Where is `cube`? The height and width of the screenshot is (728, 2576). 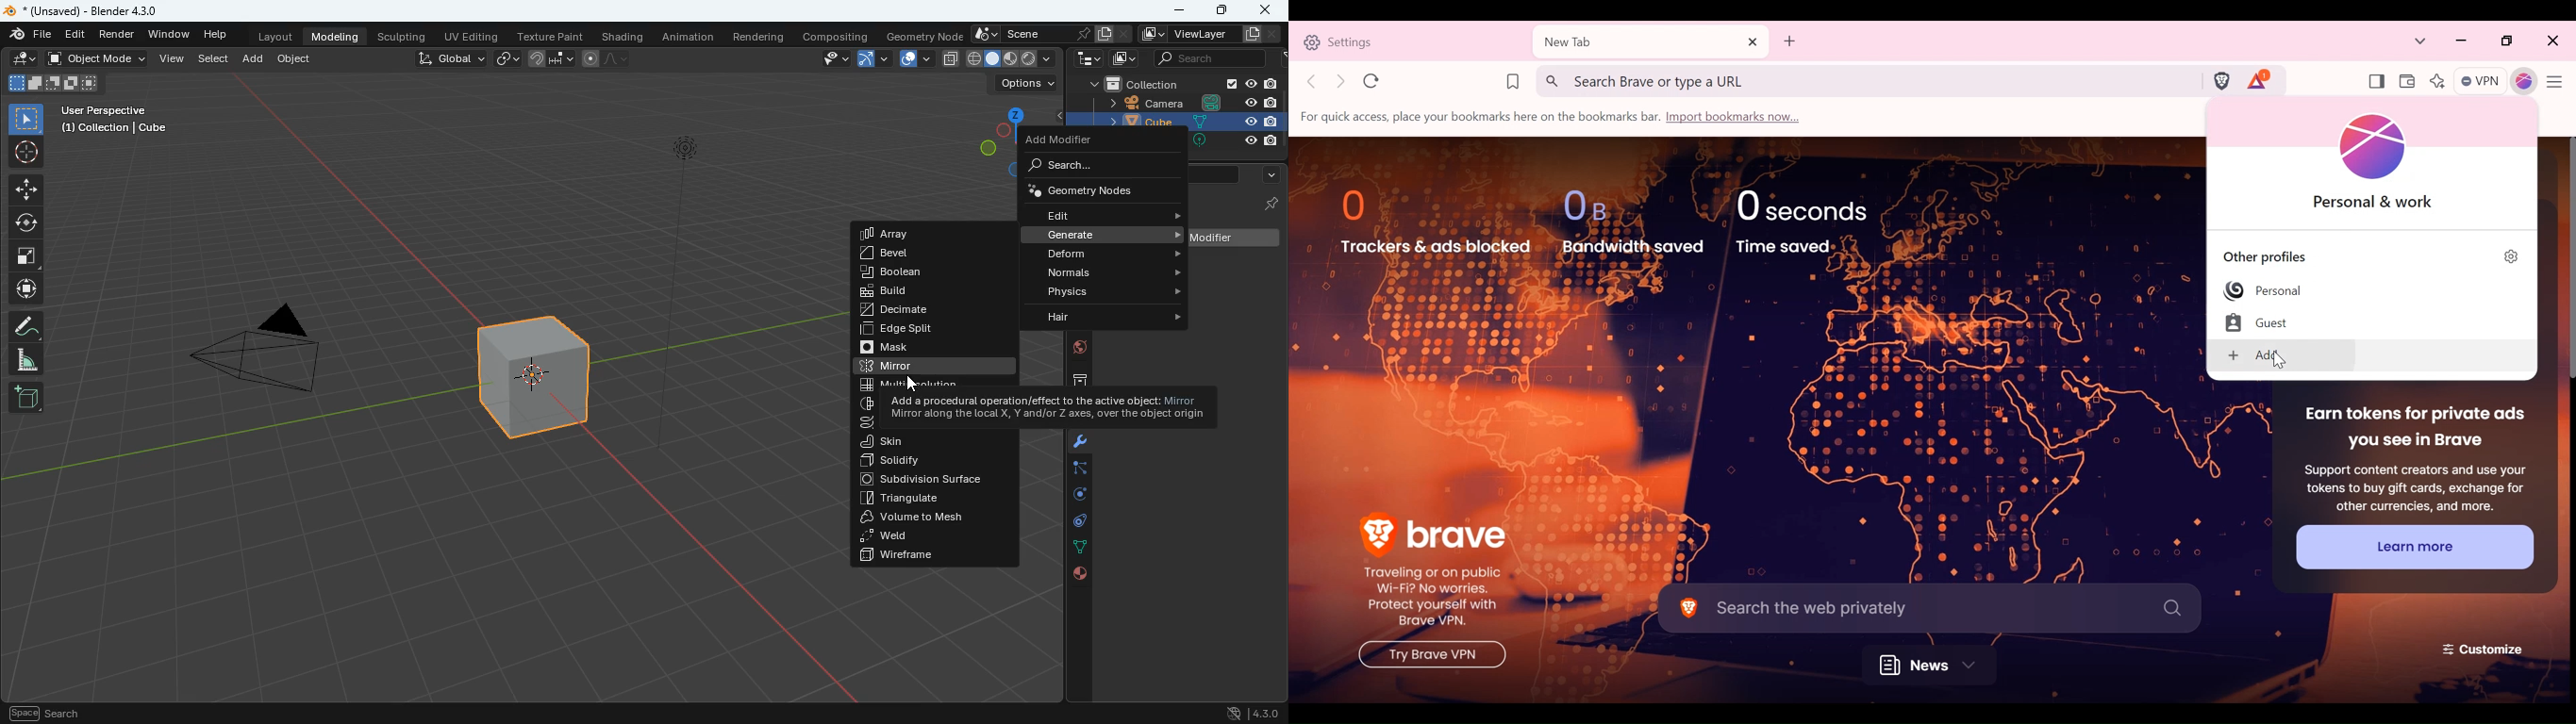
cube is located at coordinates (1126, 121).